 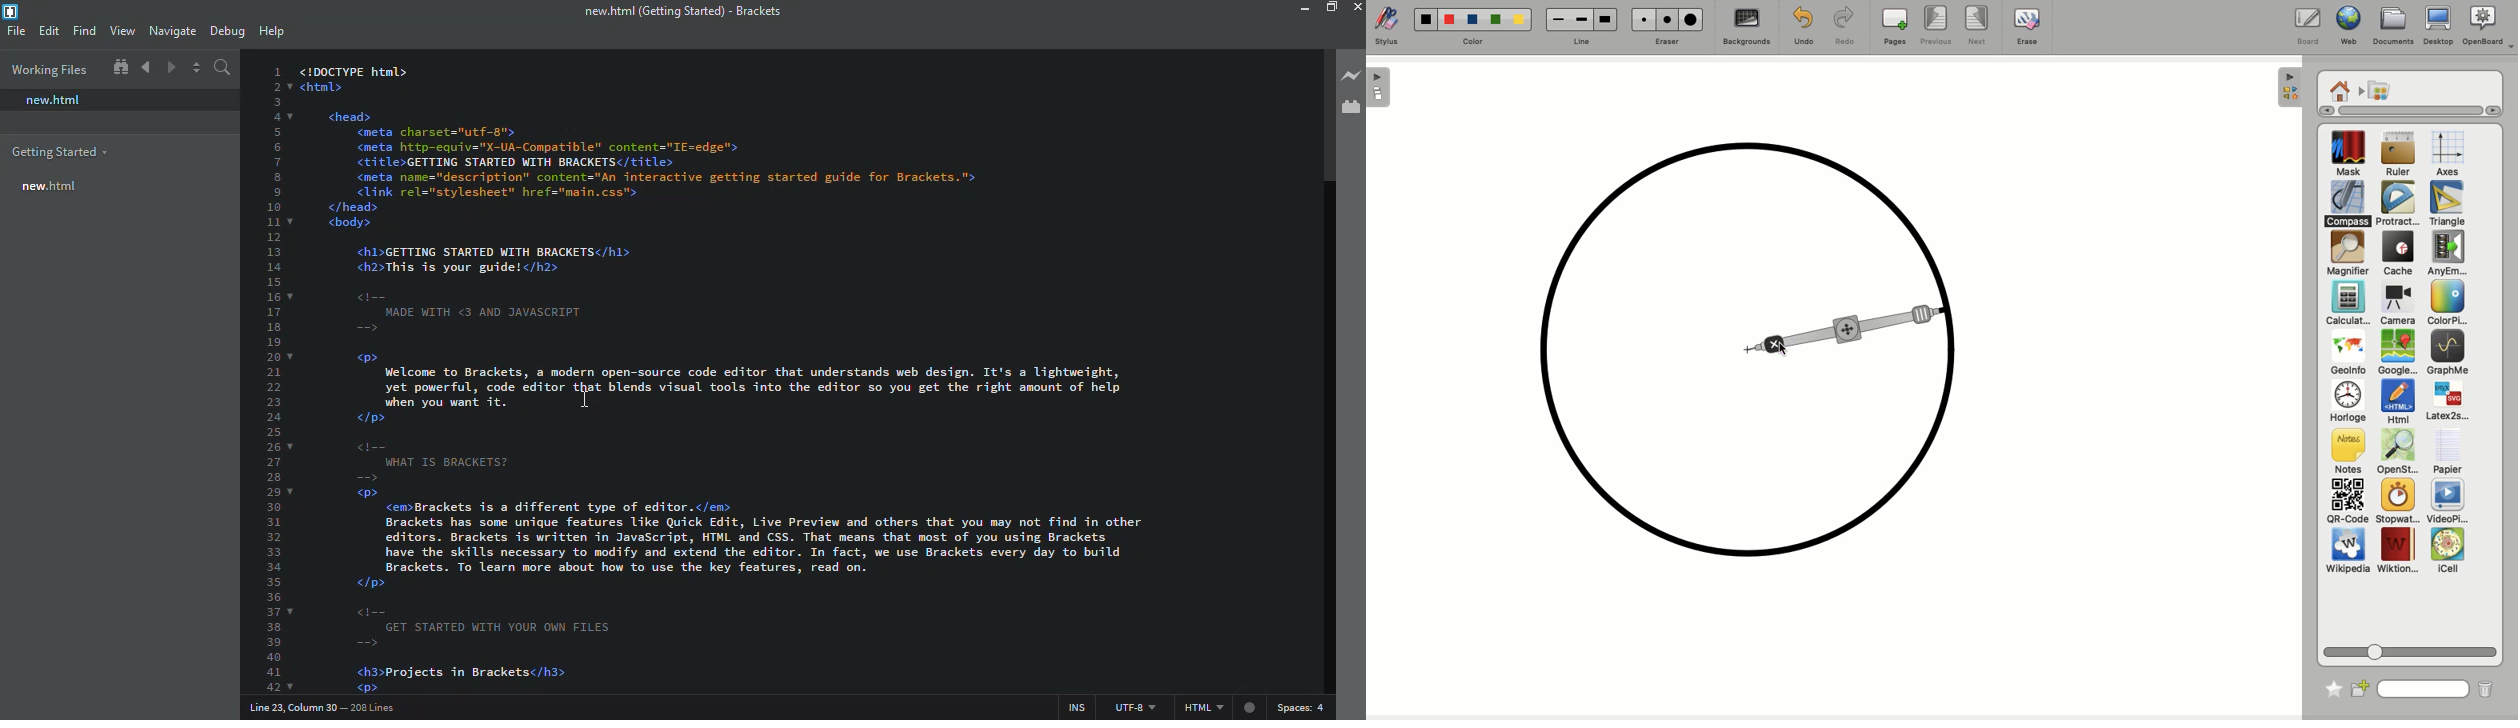 What do you see at coordinates (1073, 706) in the screenshot?
I see `ins` at bounding box center [1073, 706].